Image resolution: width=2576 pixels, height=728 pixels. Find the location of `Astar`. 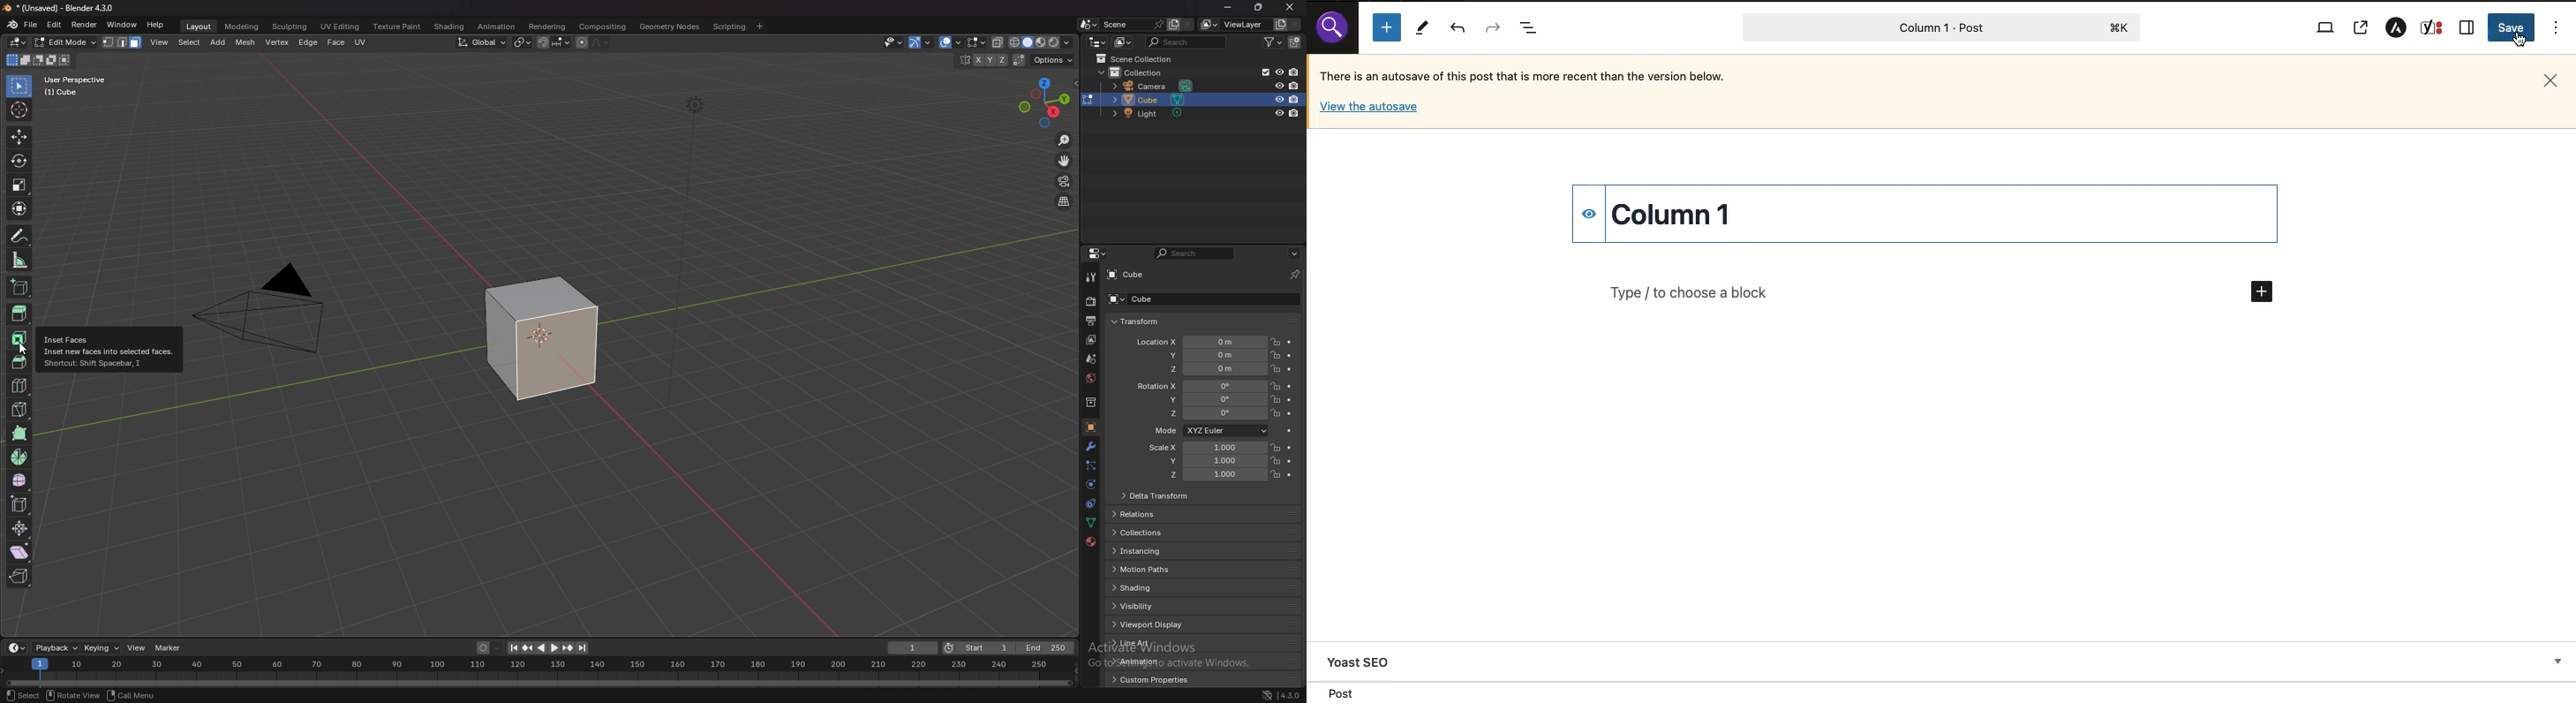

Astar is located at coordinates (2394, 29).